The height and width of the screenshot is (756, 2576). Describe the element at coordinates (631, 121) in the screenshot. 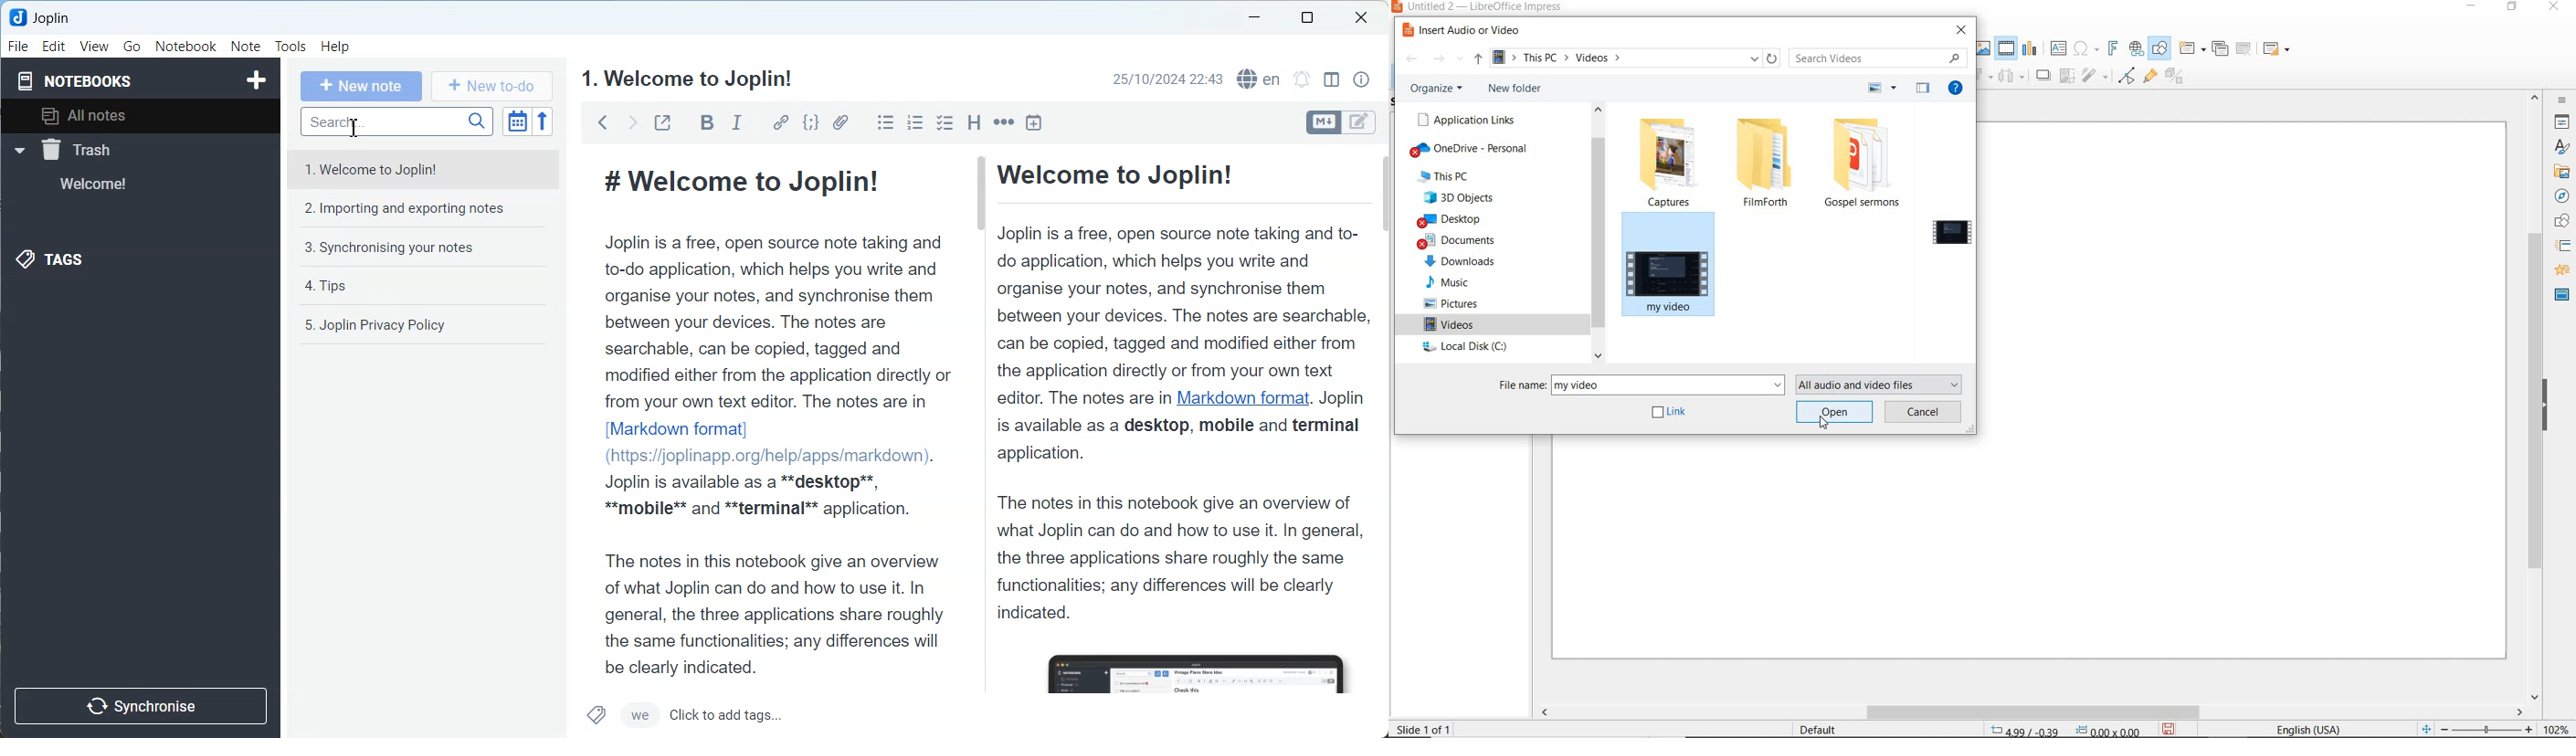

I see `Forward` at that location.